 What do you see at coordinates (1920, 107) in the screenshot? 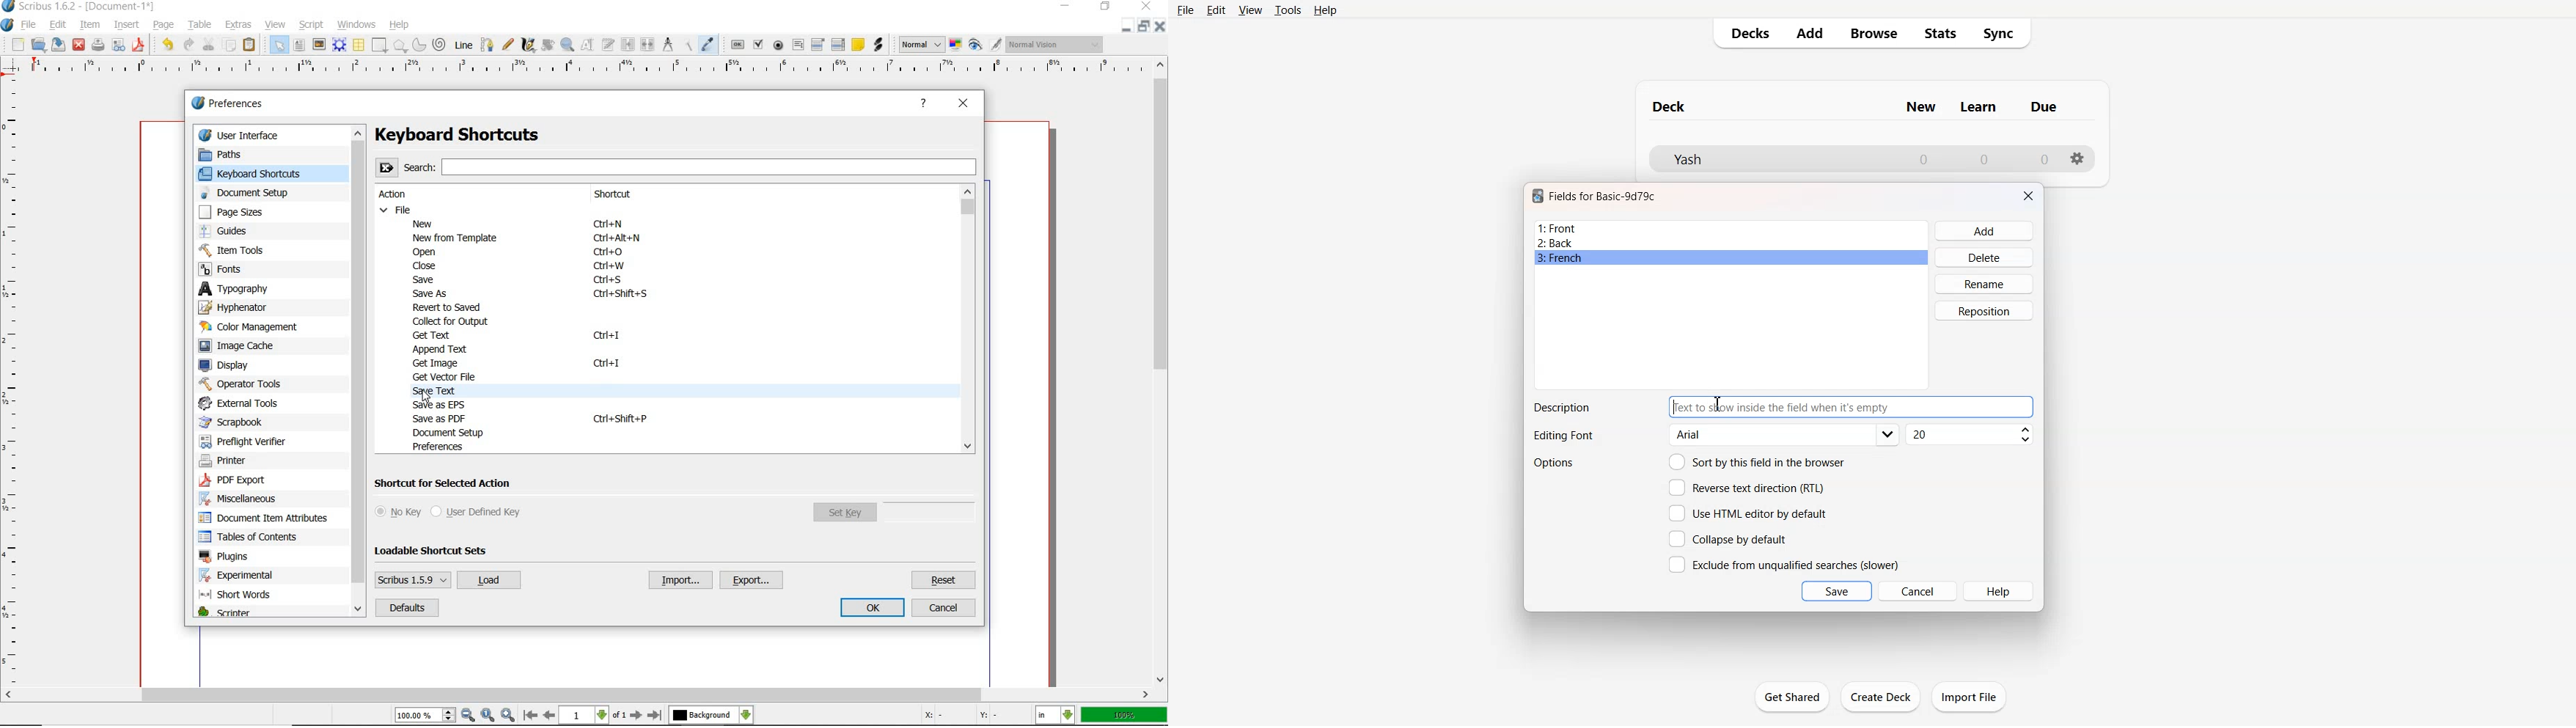
I see `Column name` at bounding box center [1920, 107].